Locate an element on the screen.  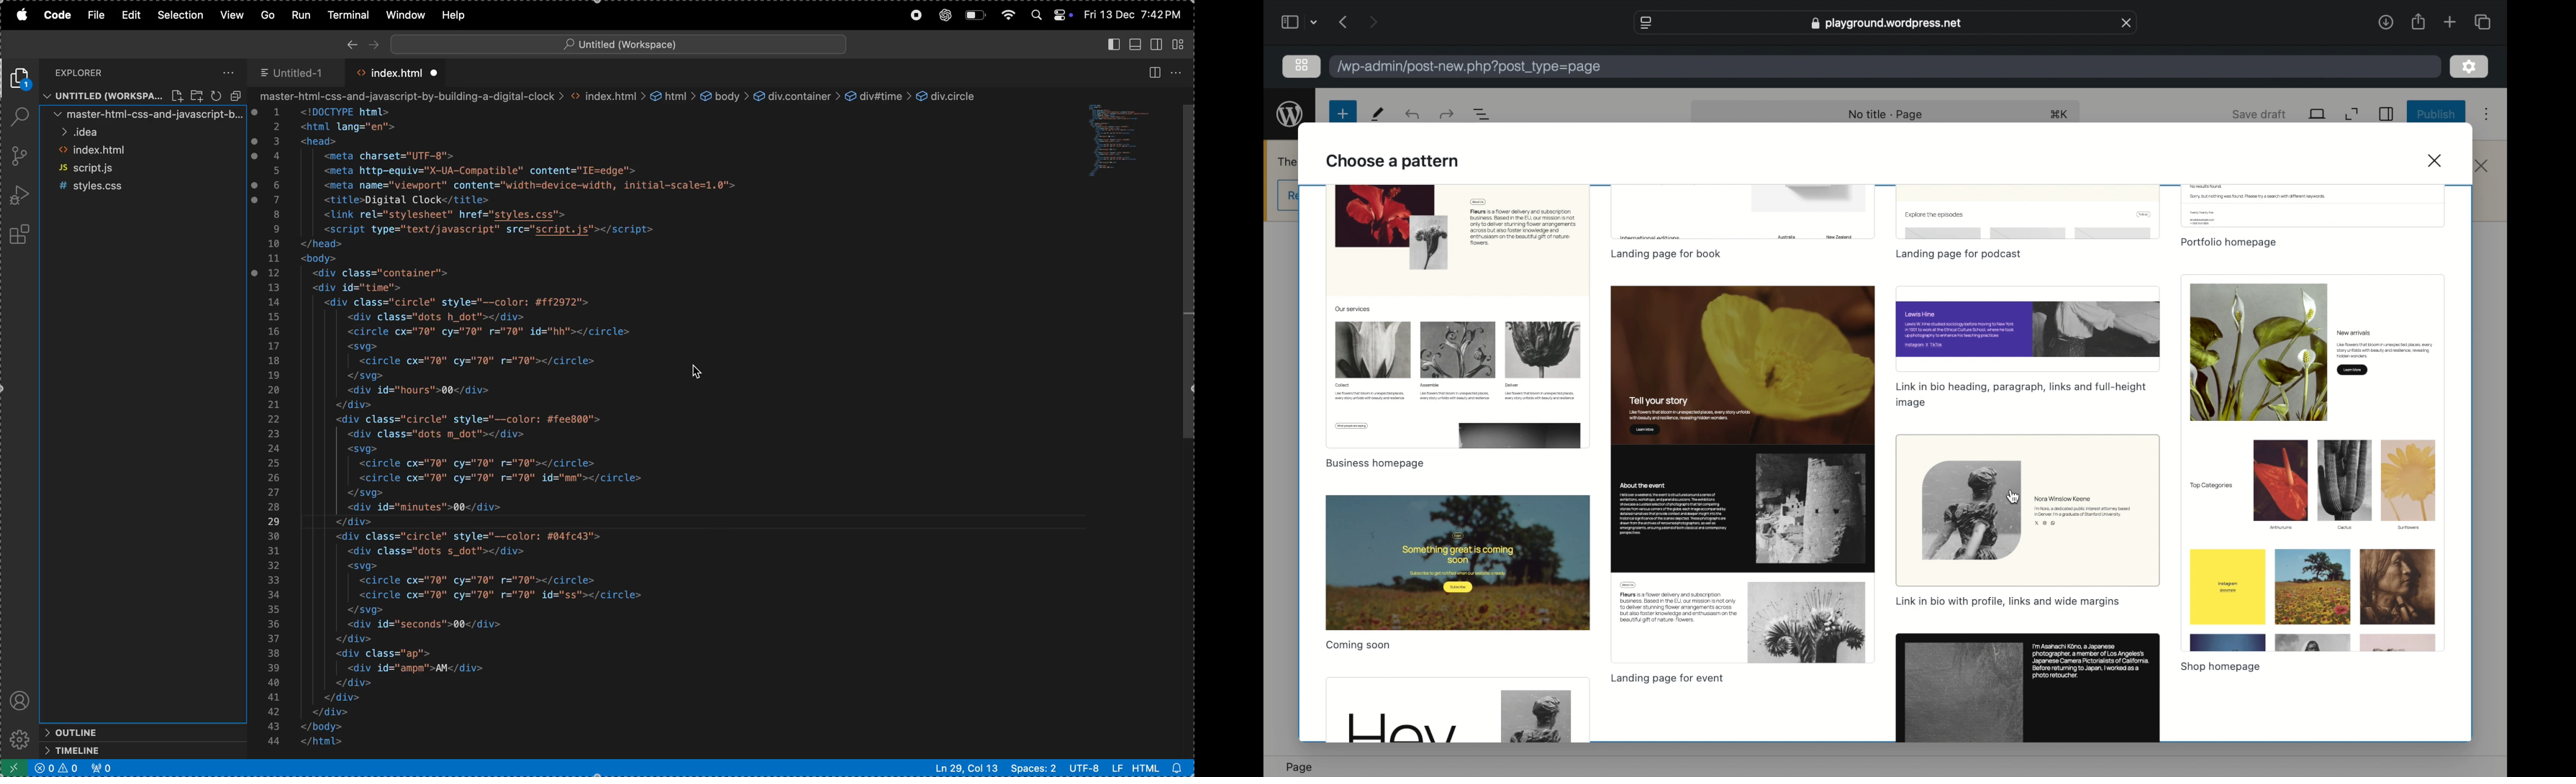
close is located at coordinates (2438, 160).